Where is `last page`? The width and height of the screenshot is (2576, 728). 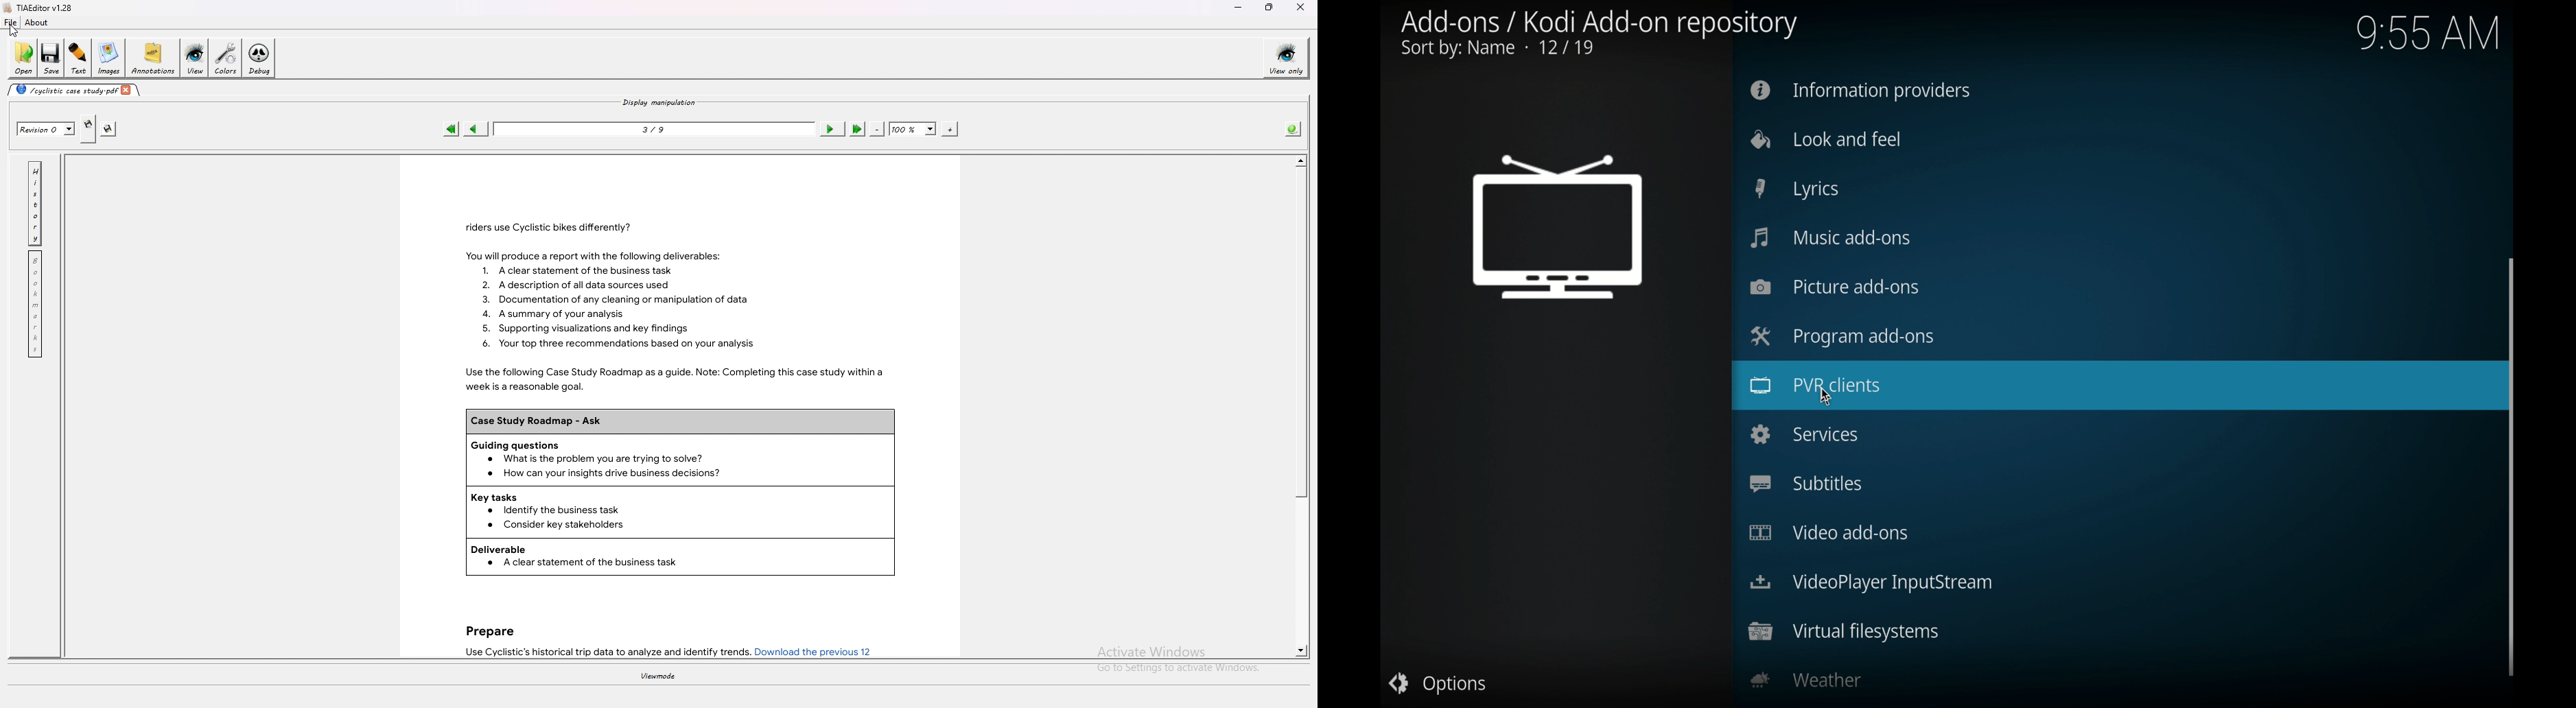 last page is located at coordinates (857, 129).